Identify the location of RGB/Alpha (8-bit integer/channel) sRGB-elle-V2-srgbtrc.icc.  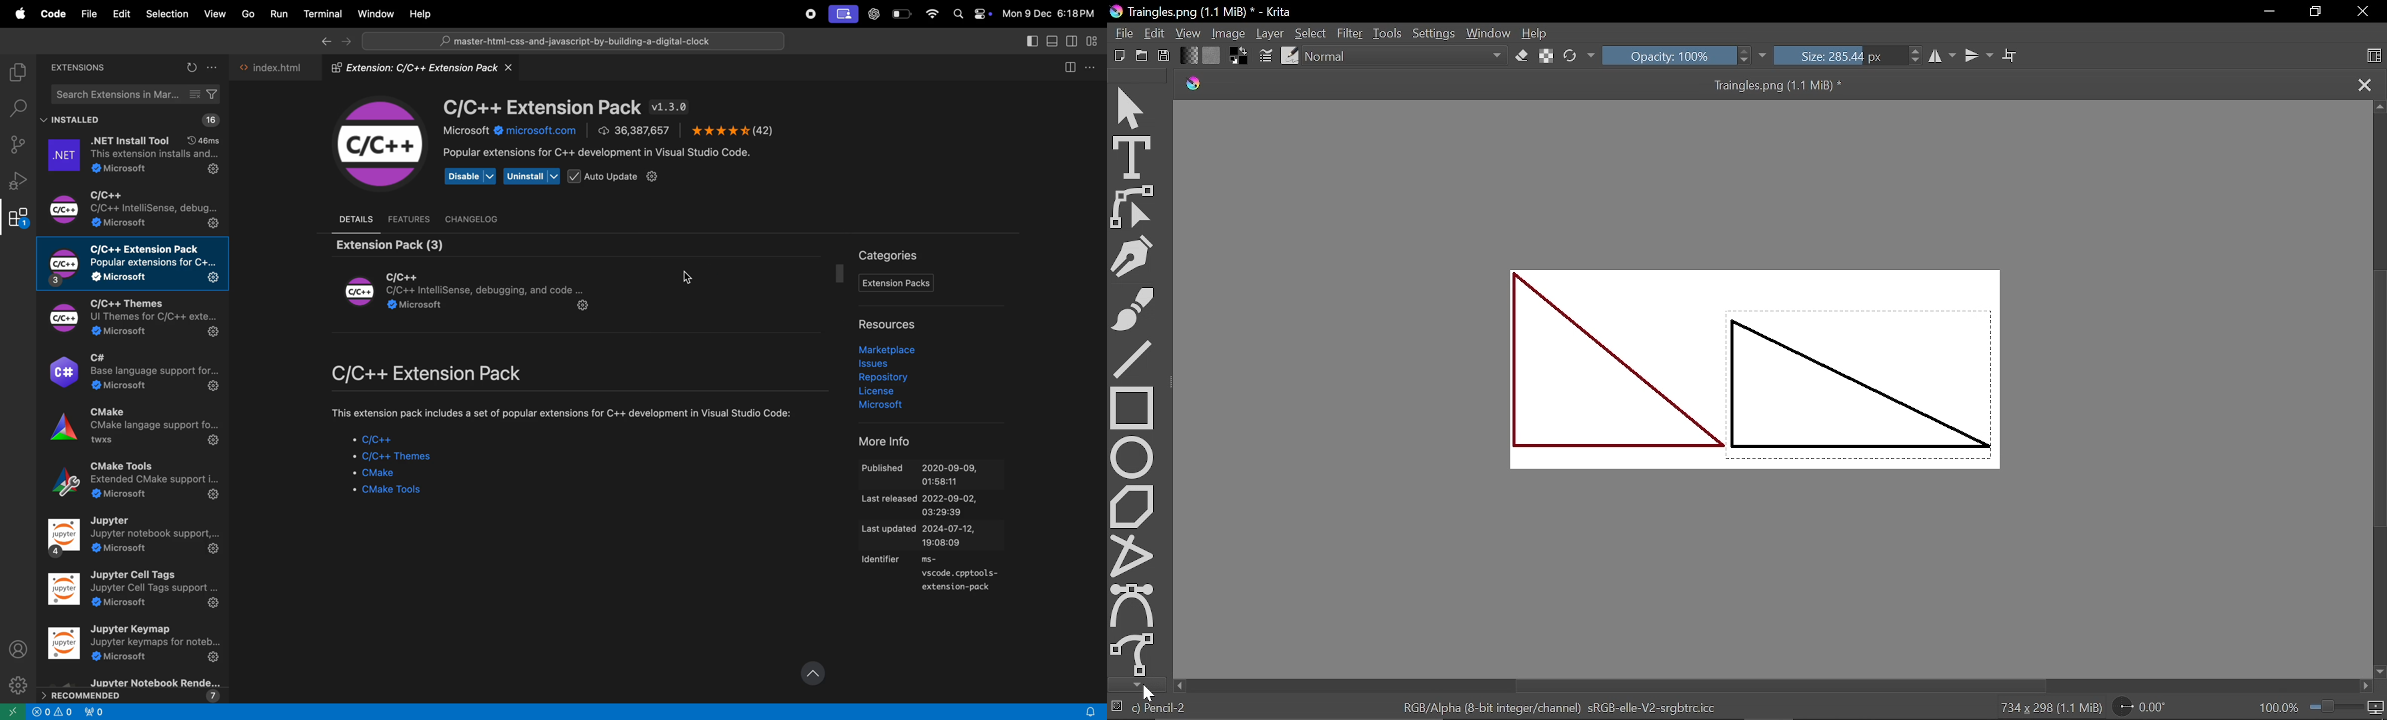
(1562, 706).